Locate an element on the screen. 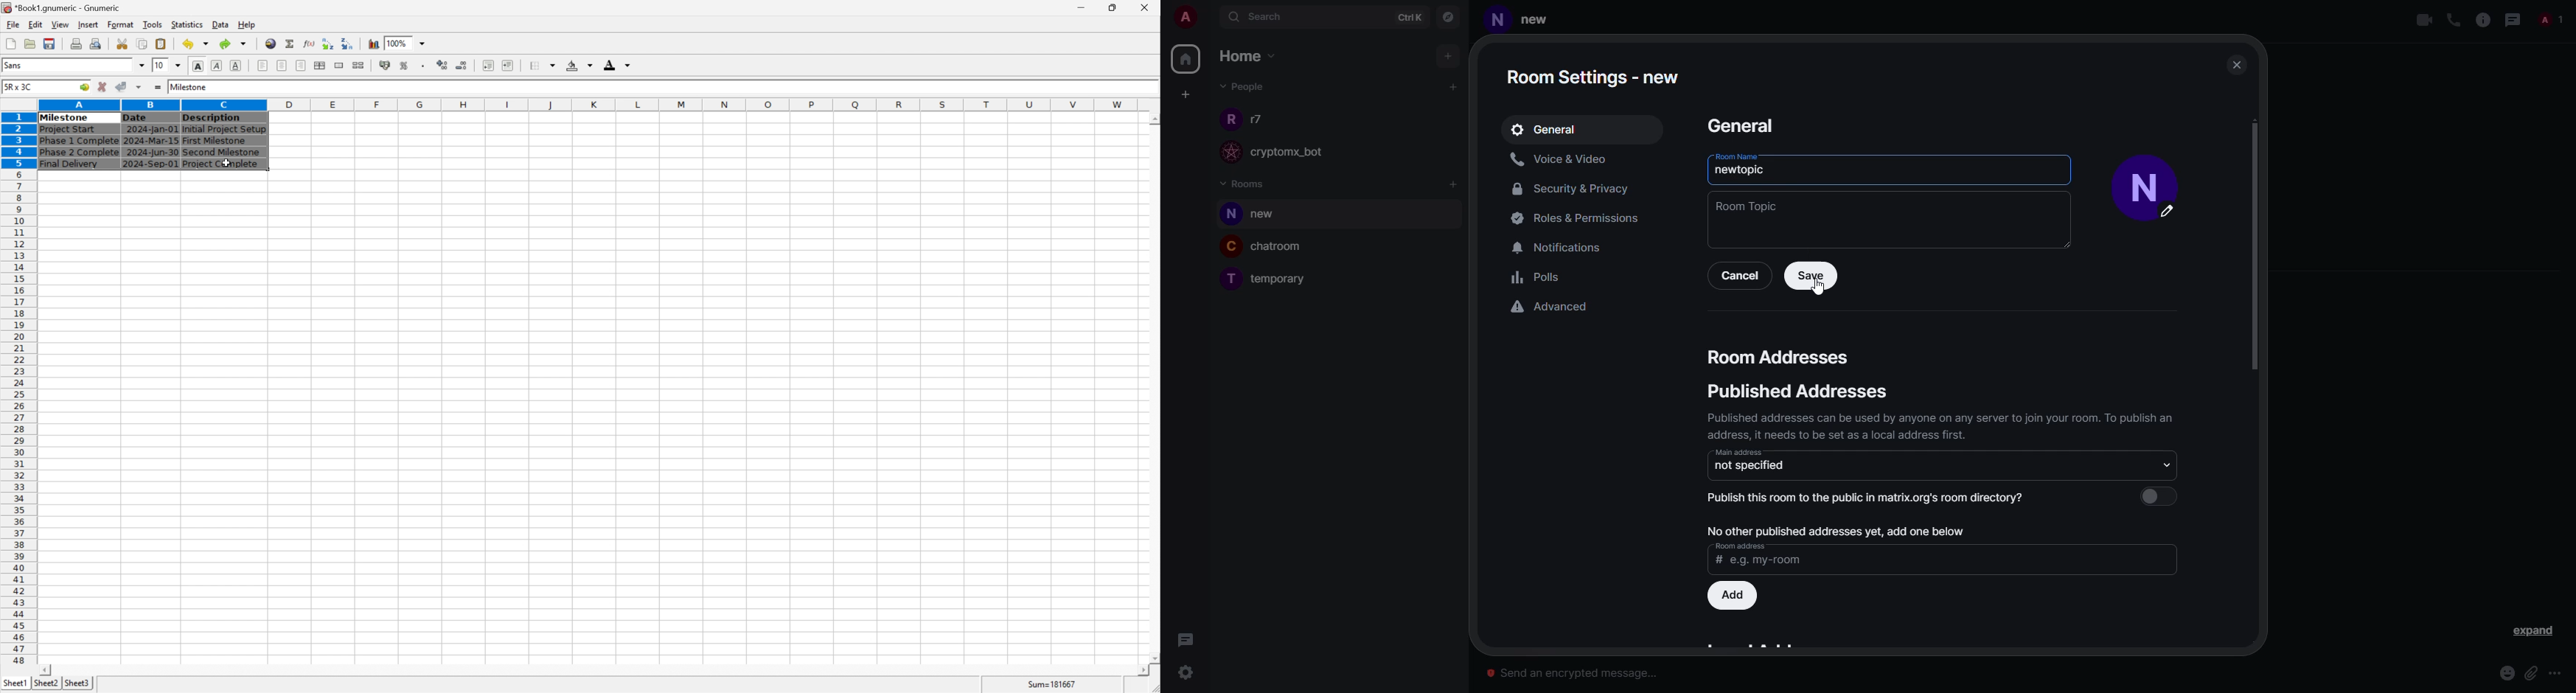 The height and width of the screenshot is (700, 2576). bot is located at coordinates (1301, 153).